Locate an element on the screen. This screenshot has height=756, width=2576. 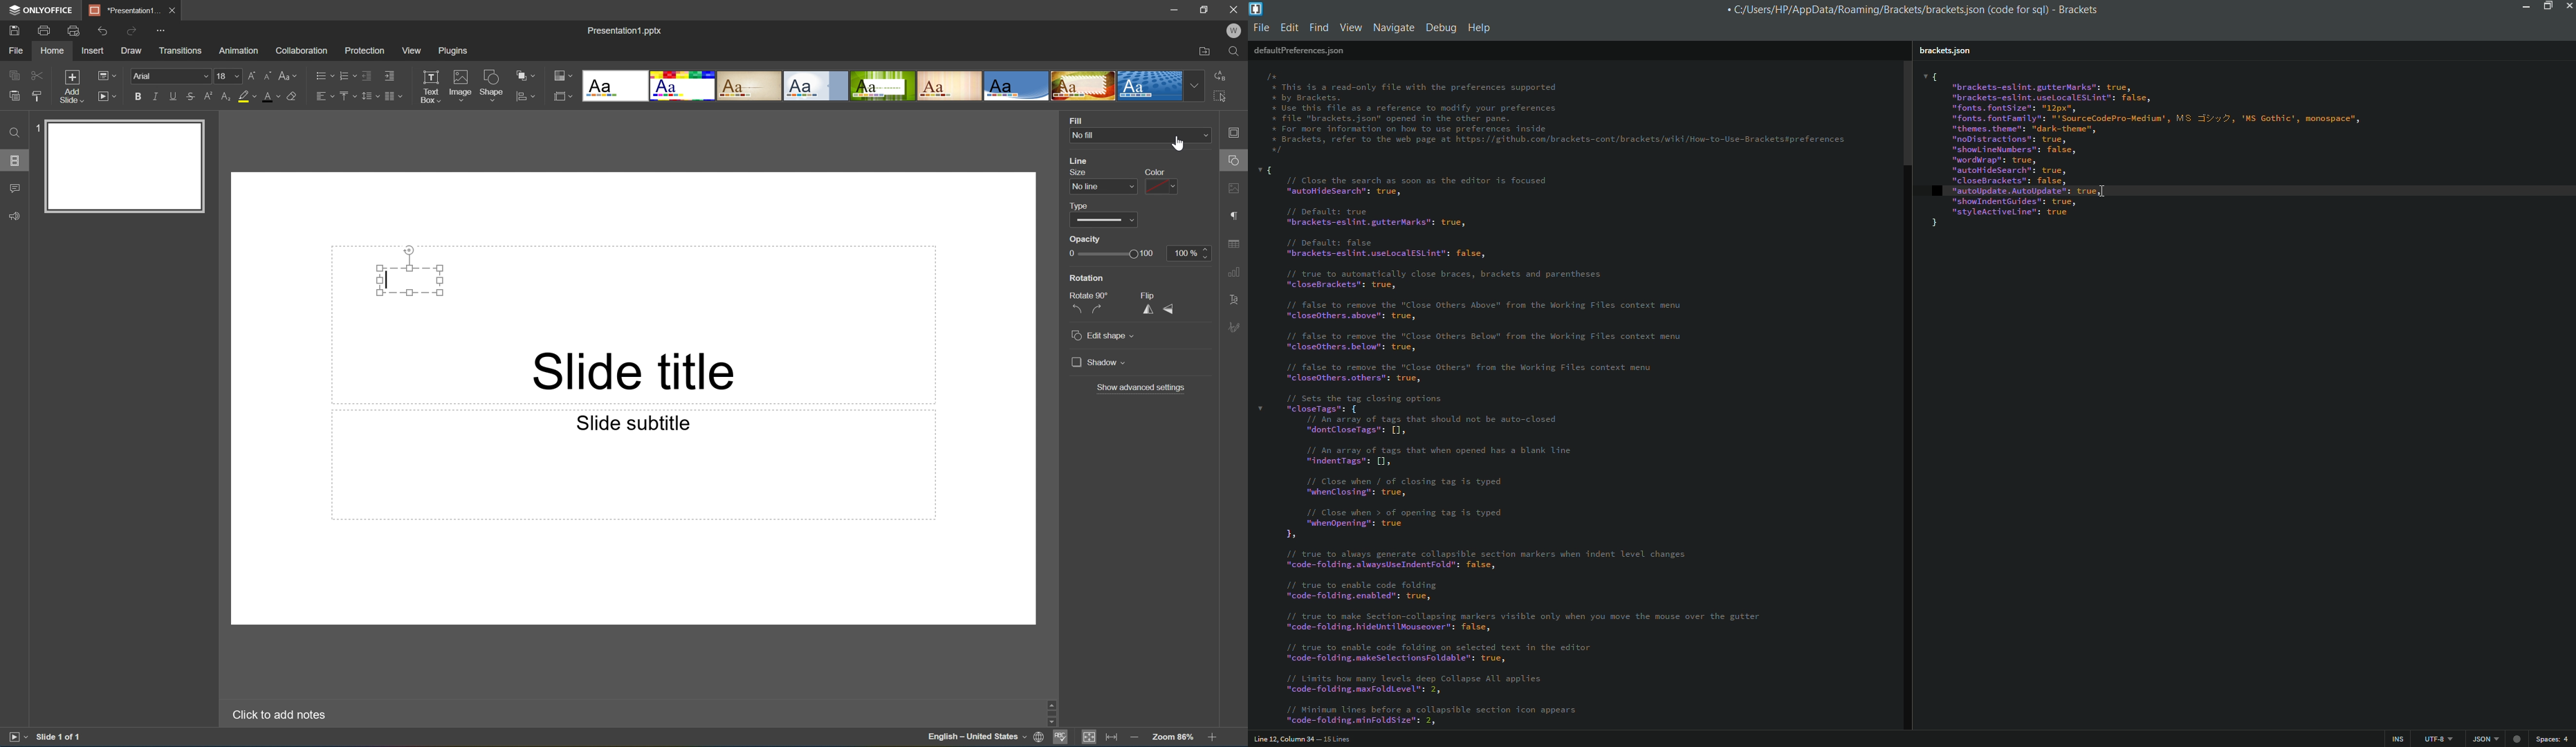
Select all is located at coordinates (1223, 99).